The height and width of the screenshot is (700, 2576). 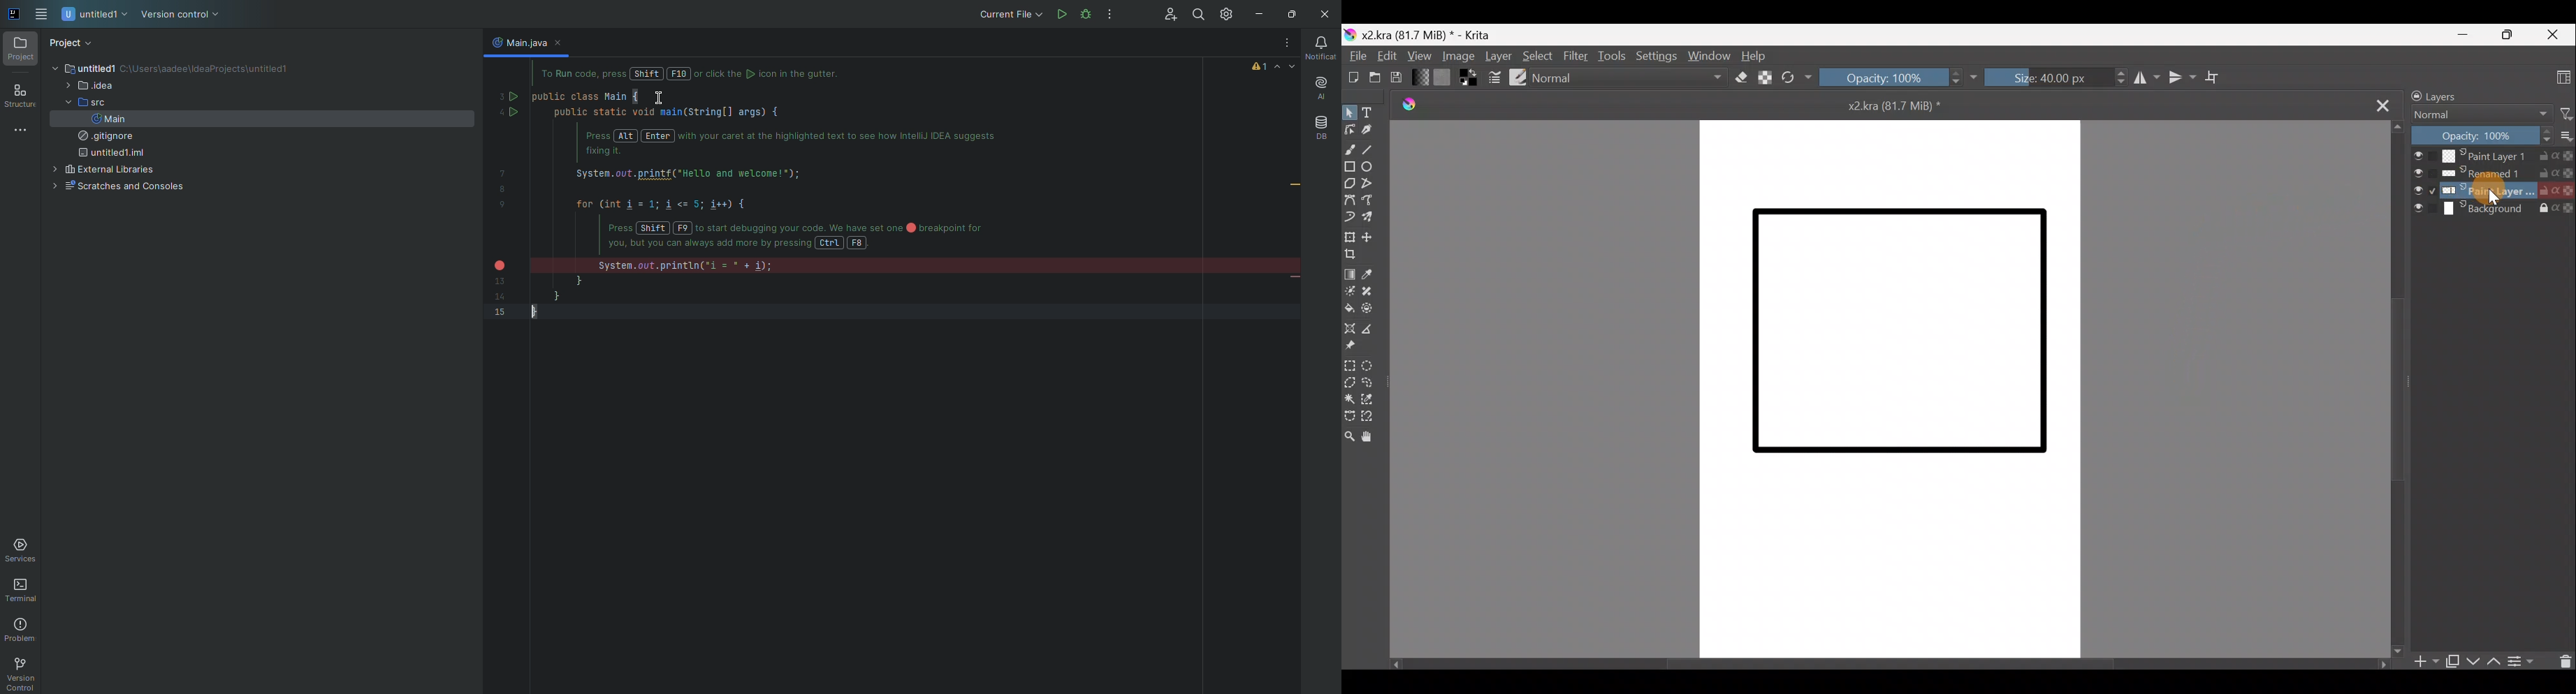 I want to click on Polyline tool, so click(x=1373, y=184).